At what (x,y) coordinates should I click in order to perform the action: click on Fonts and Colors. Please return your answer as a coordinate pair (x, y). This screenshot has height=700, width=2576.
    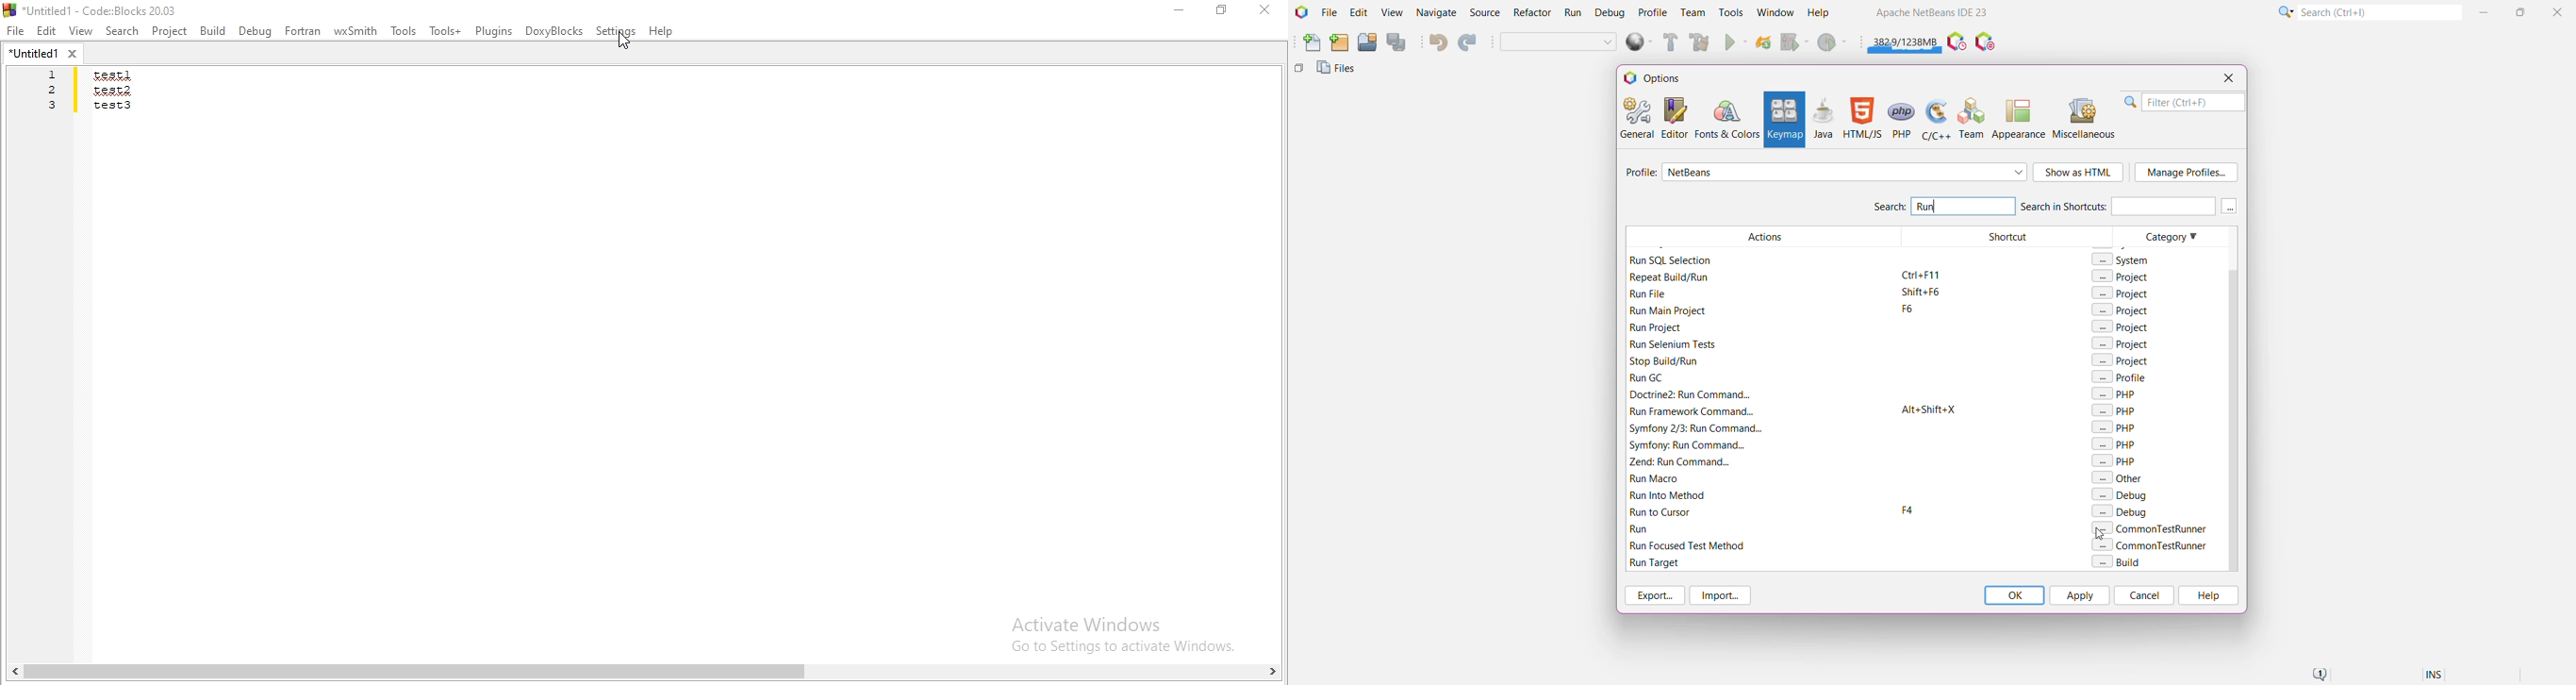
    Looking at the image, I should click on (1727, 118).